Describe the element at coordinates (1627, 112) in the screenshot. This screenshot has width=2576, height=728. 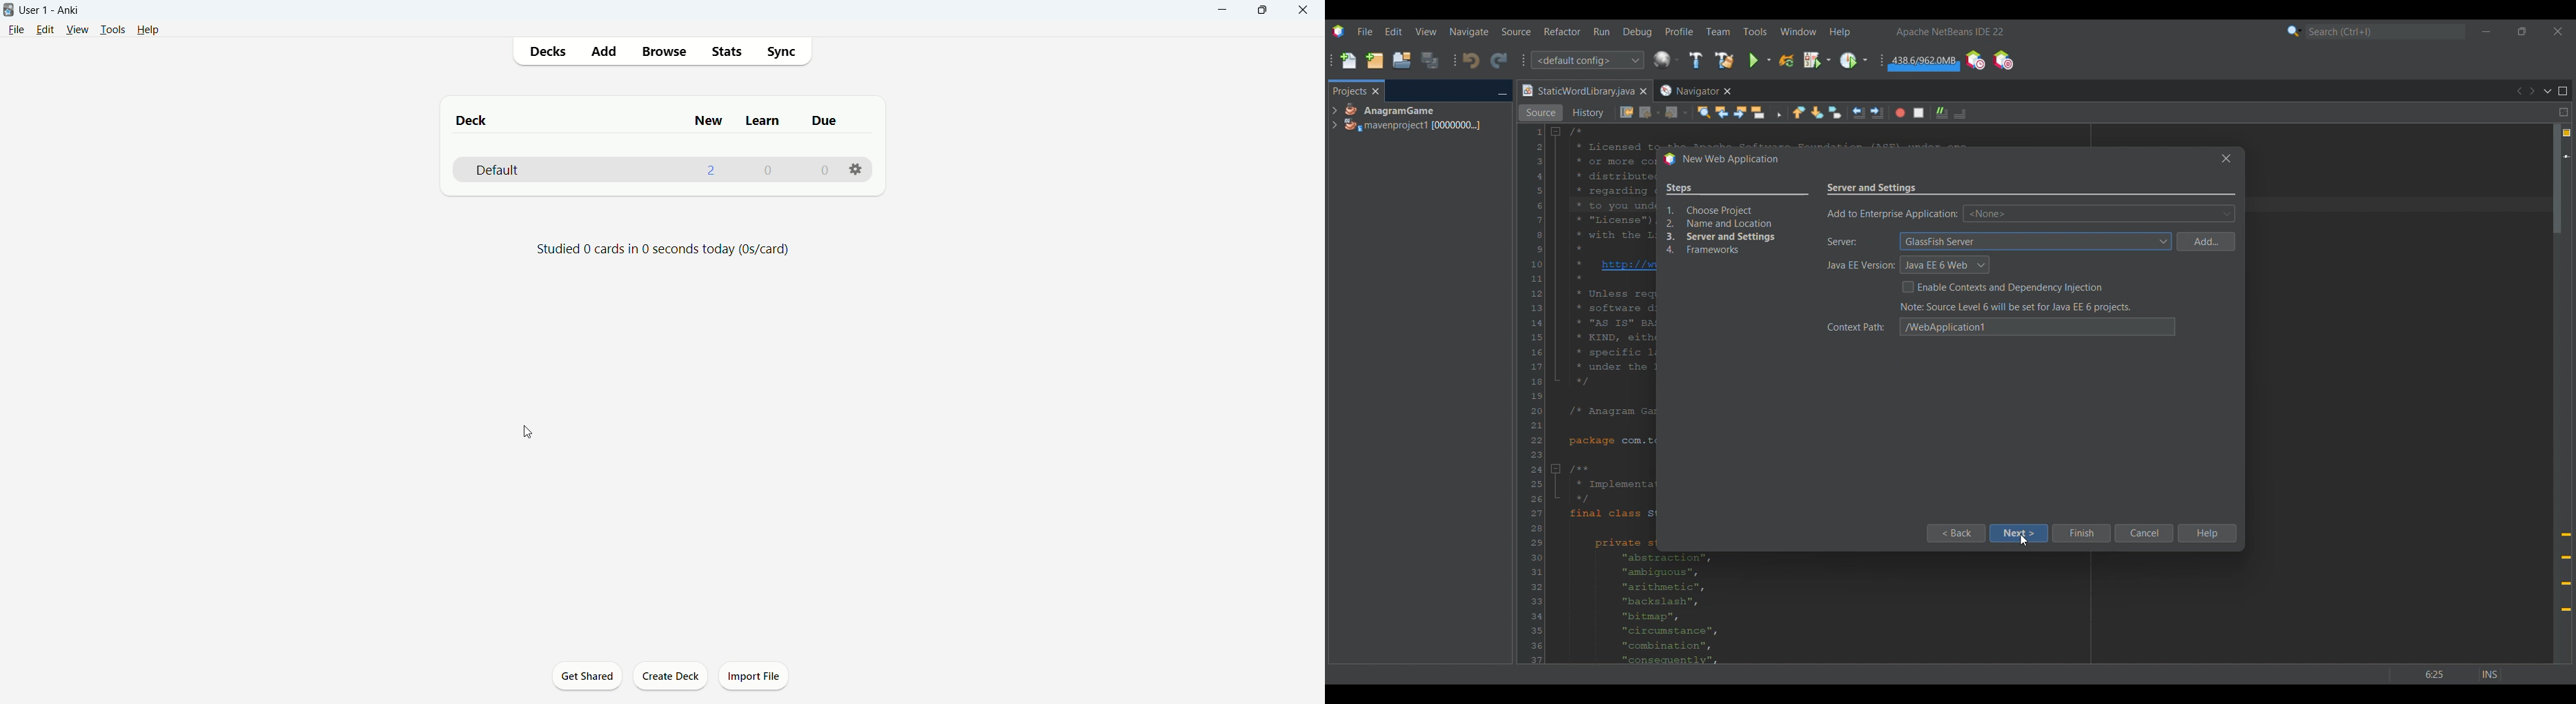
I see `Last edit` at that location.